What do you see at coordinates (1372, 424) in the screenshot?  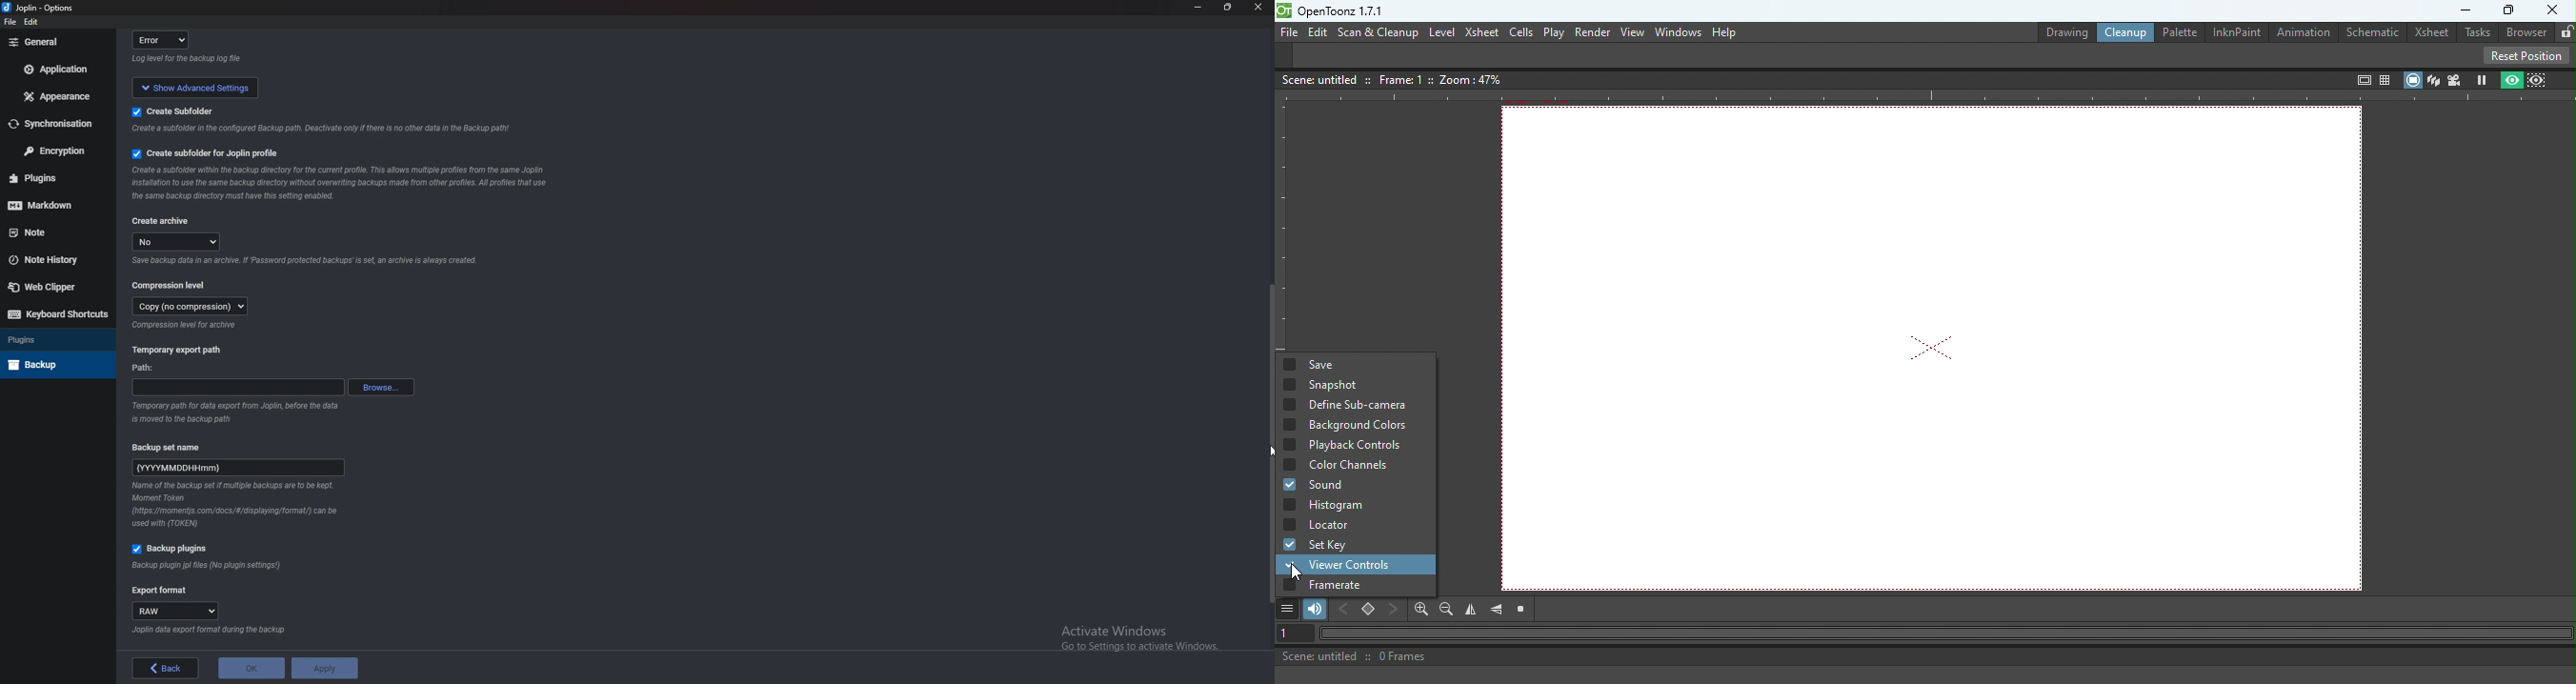 I see `Background color` at bounding box center [1372, 424].